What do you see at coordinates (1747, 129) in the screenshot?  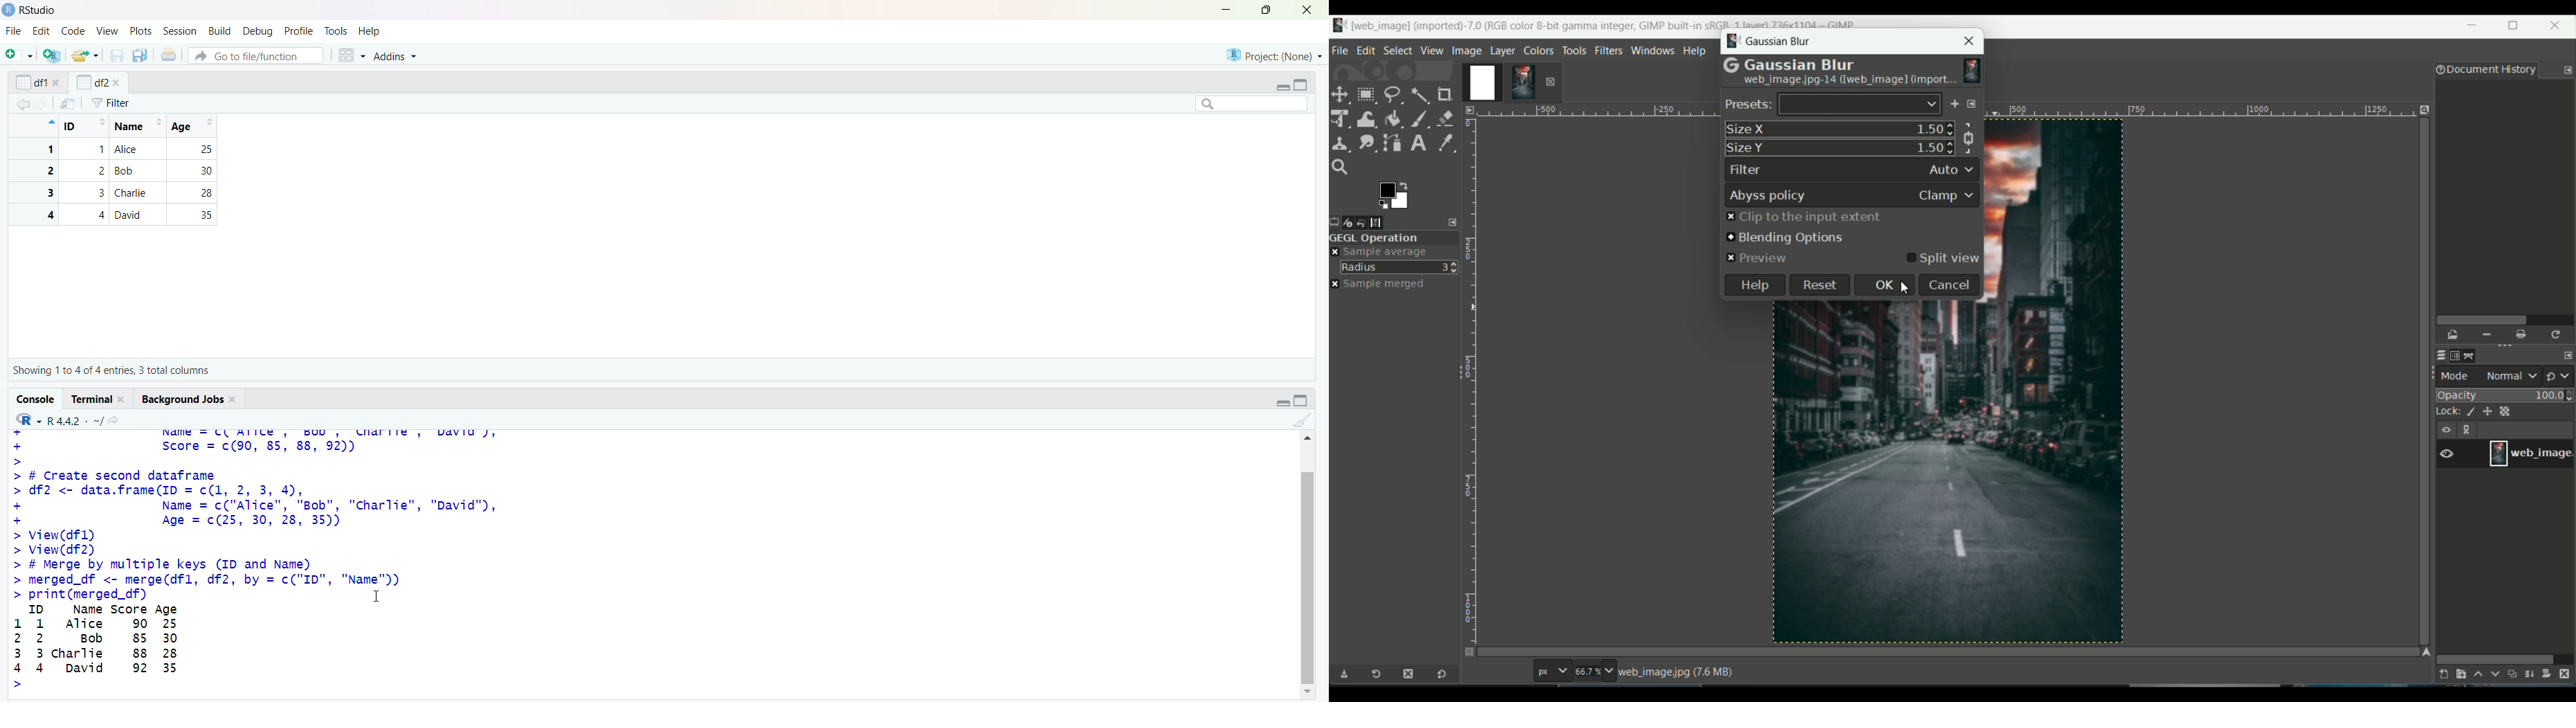 I see `size x` at bounding box center [1747, 129].